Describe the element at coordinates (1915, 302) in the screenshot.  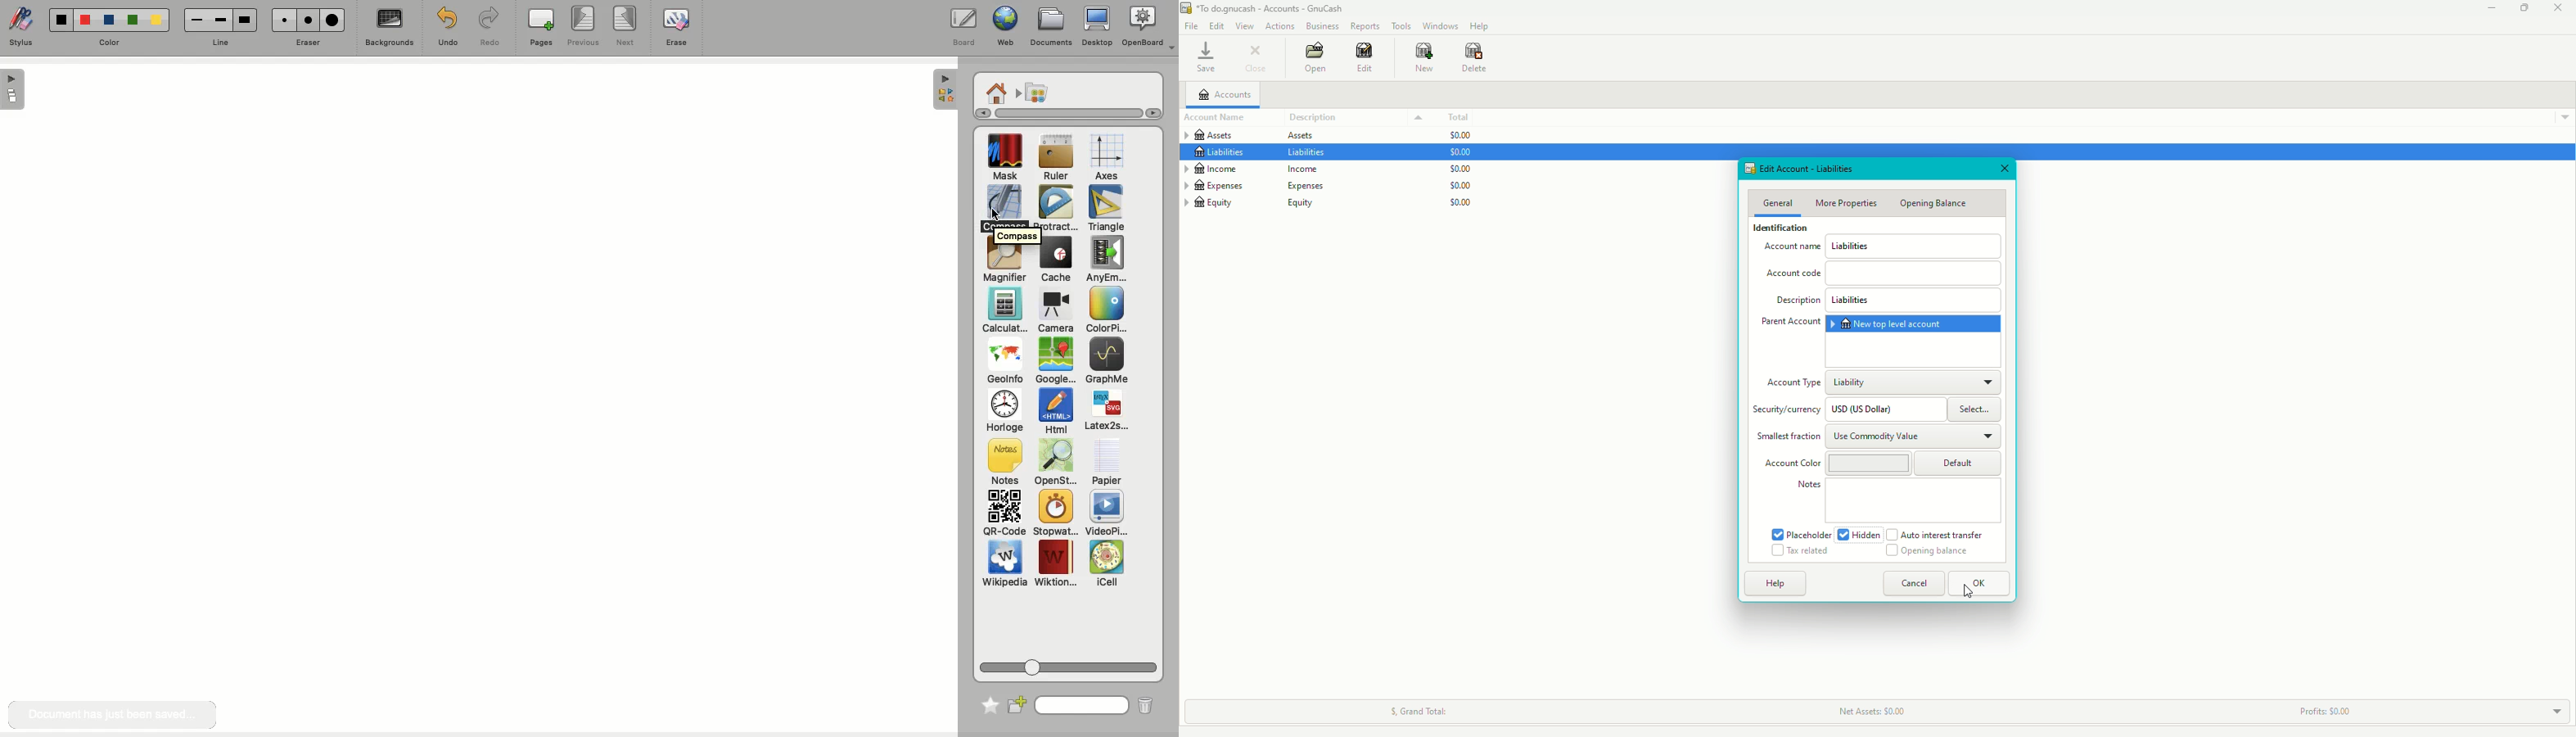
I see `Liabilities` at that location.